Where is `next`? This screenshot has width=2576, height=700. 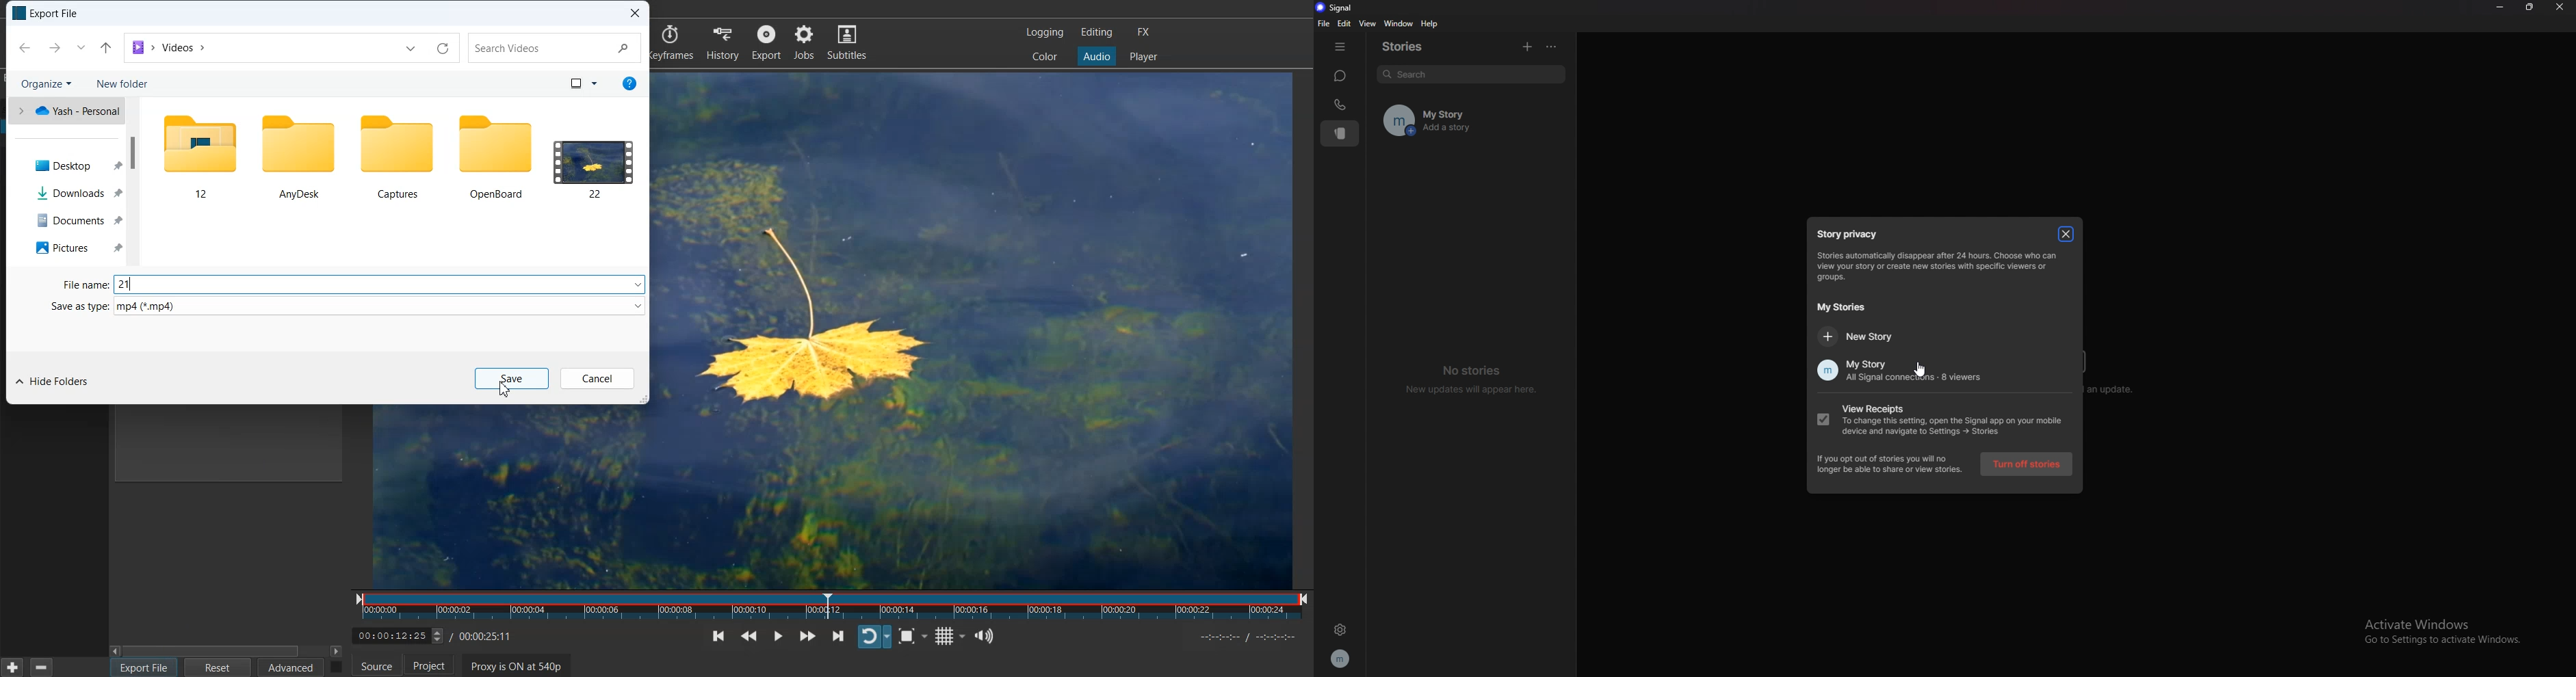
next is located at coordinates (56, 47).